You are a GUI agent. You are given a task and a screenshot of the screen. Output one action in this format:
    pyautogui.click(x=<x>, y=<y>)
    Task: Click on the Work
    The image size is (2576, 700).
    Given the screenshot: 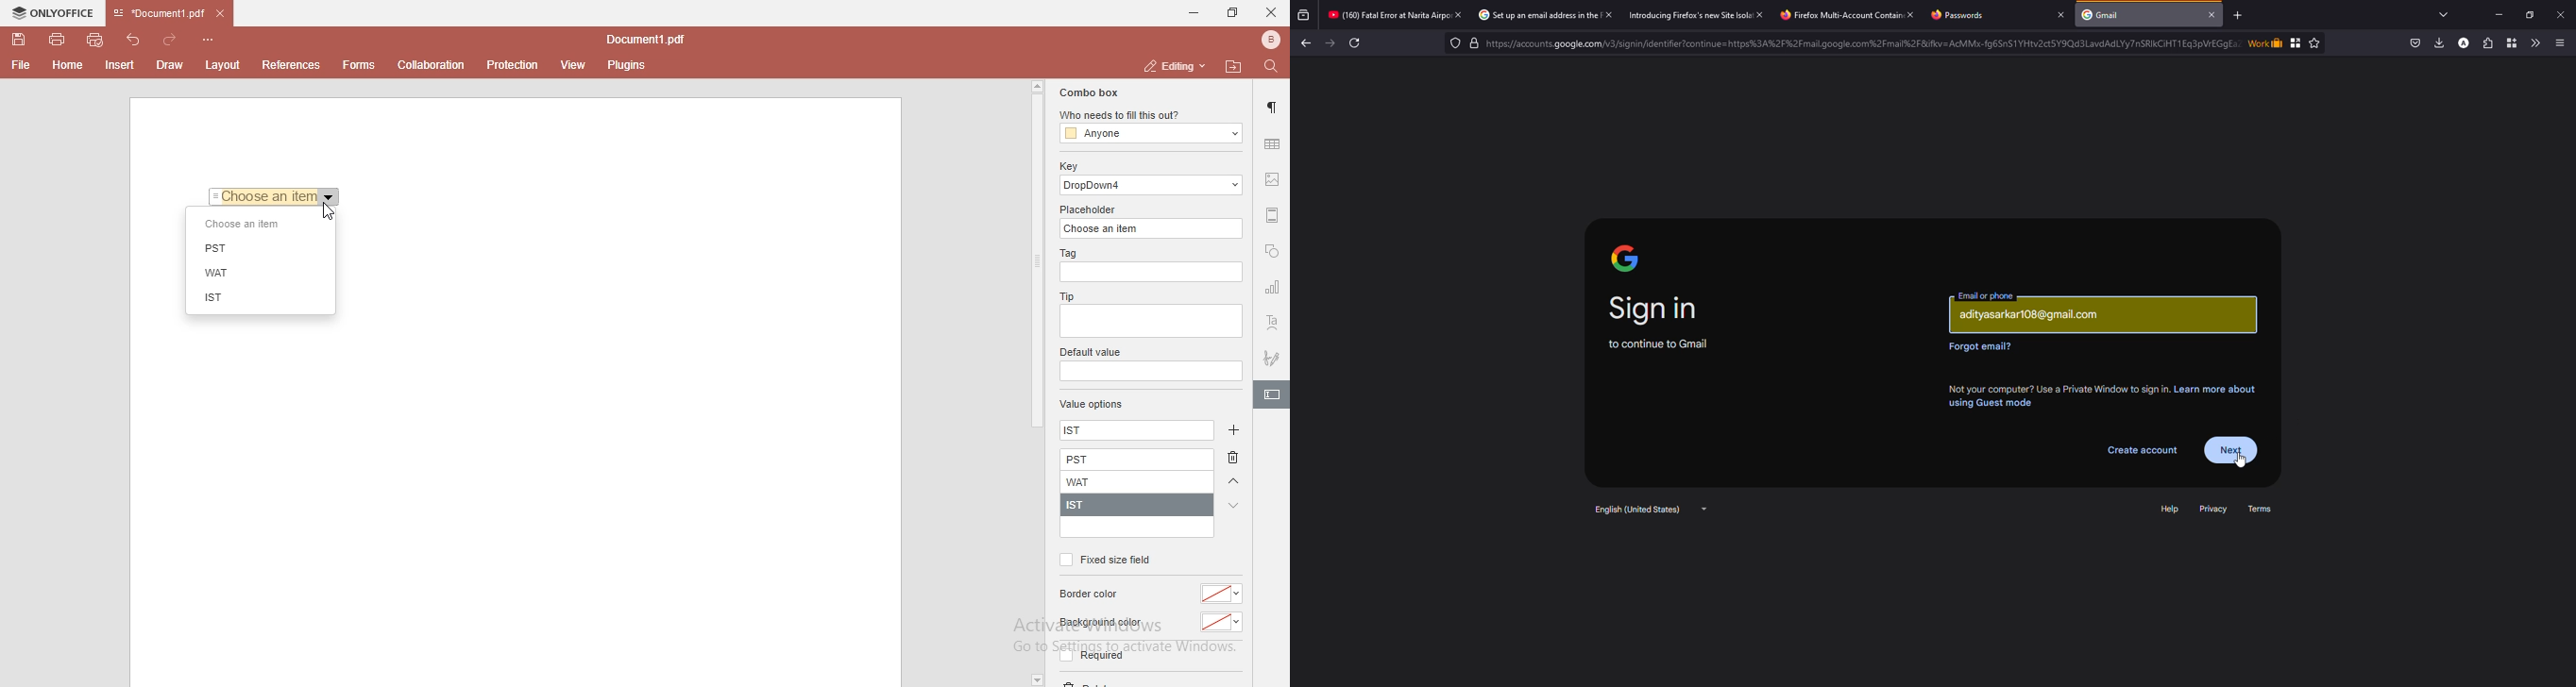 What is the action you would take?
    pyautogui.click(x=2265, y=42)
    